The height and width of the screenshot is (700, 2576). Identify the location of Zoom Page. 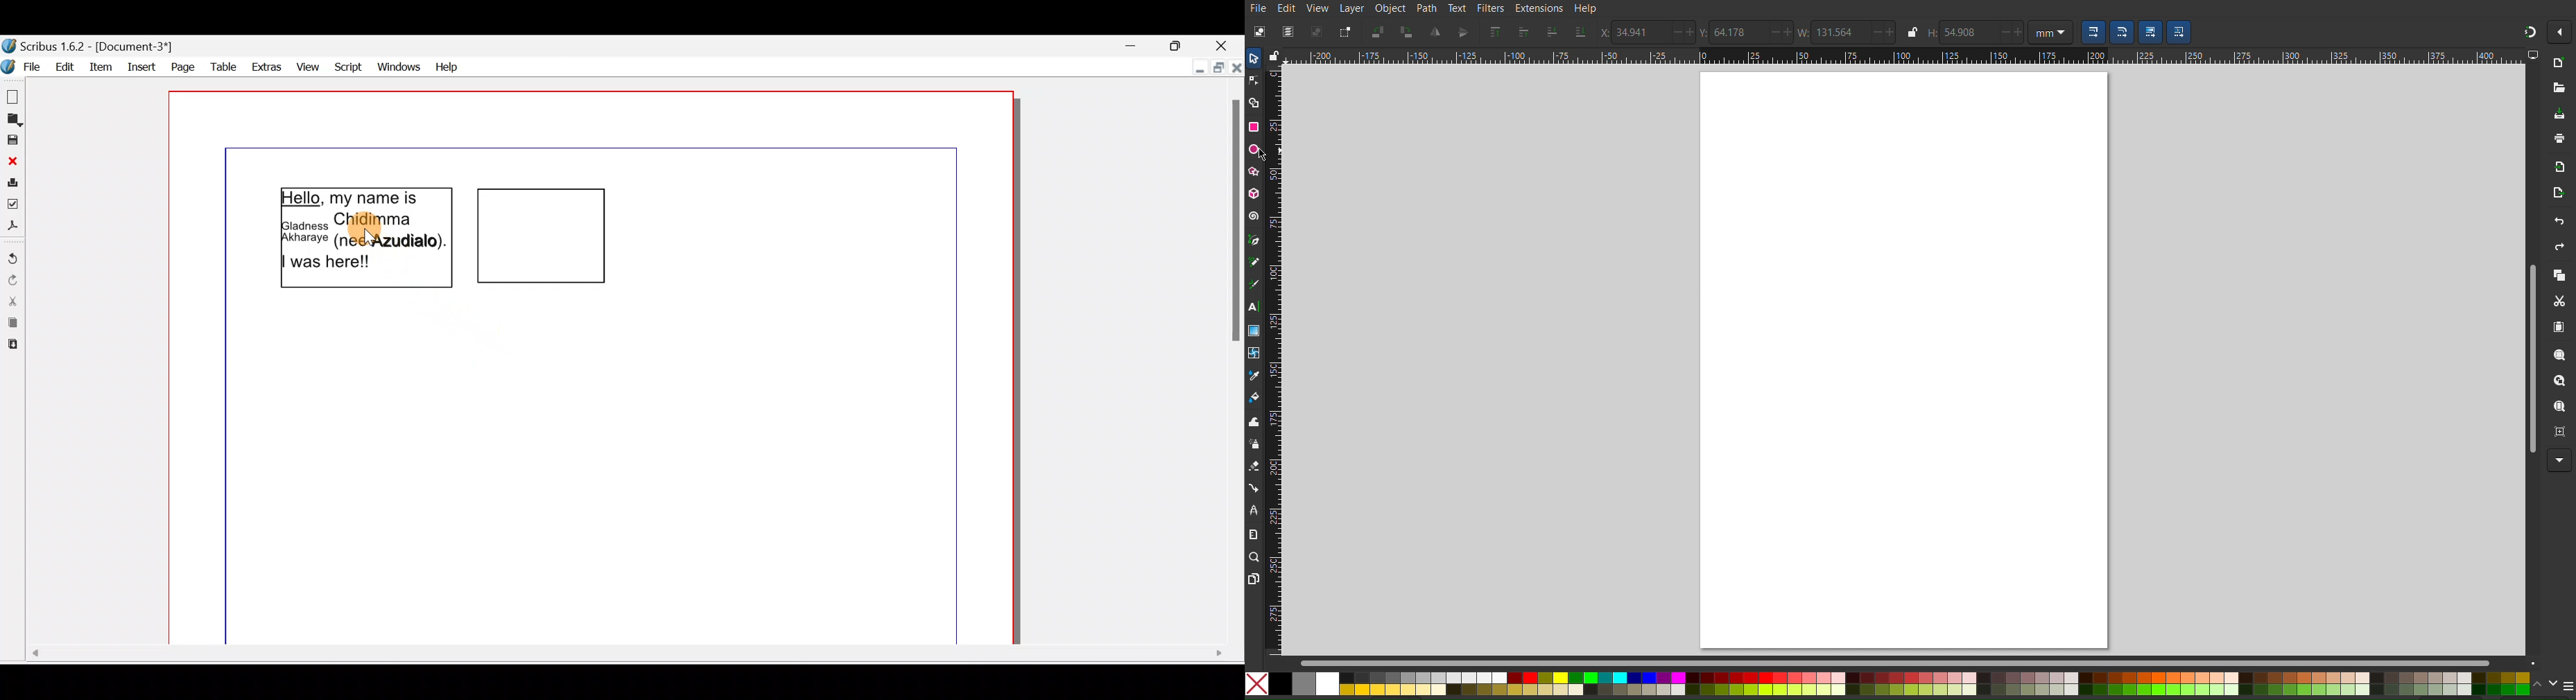
(2559, 407).